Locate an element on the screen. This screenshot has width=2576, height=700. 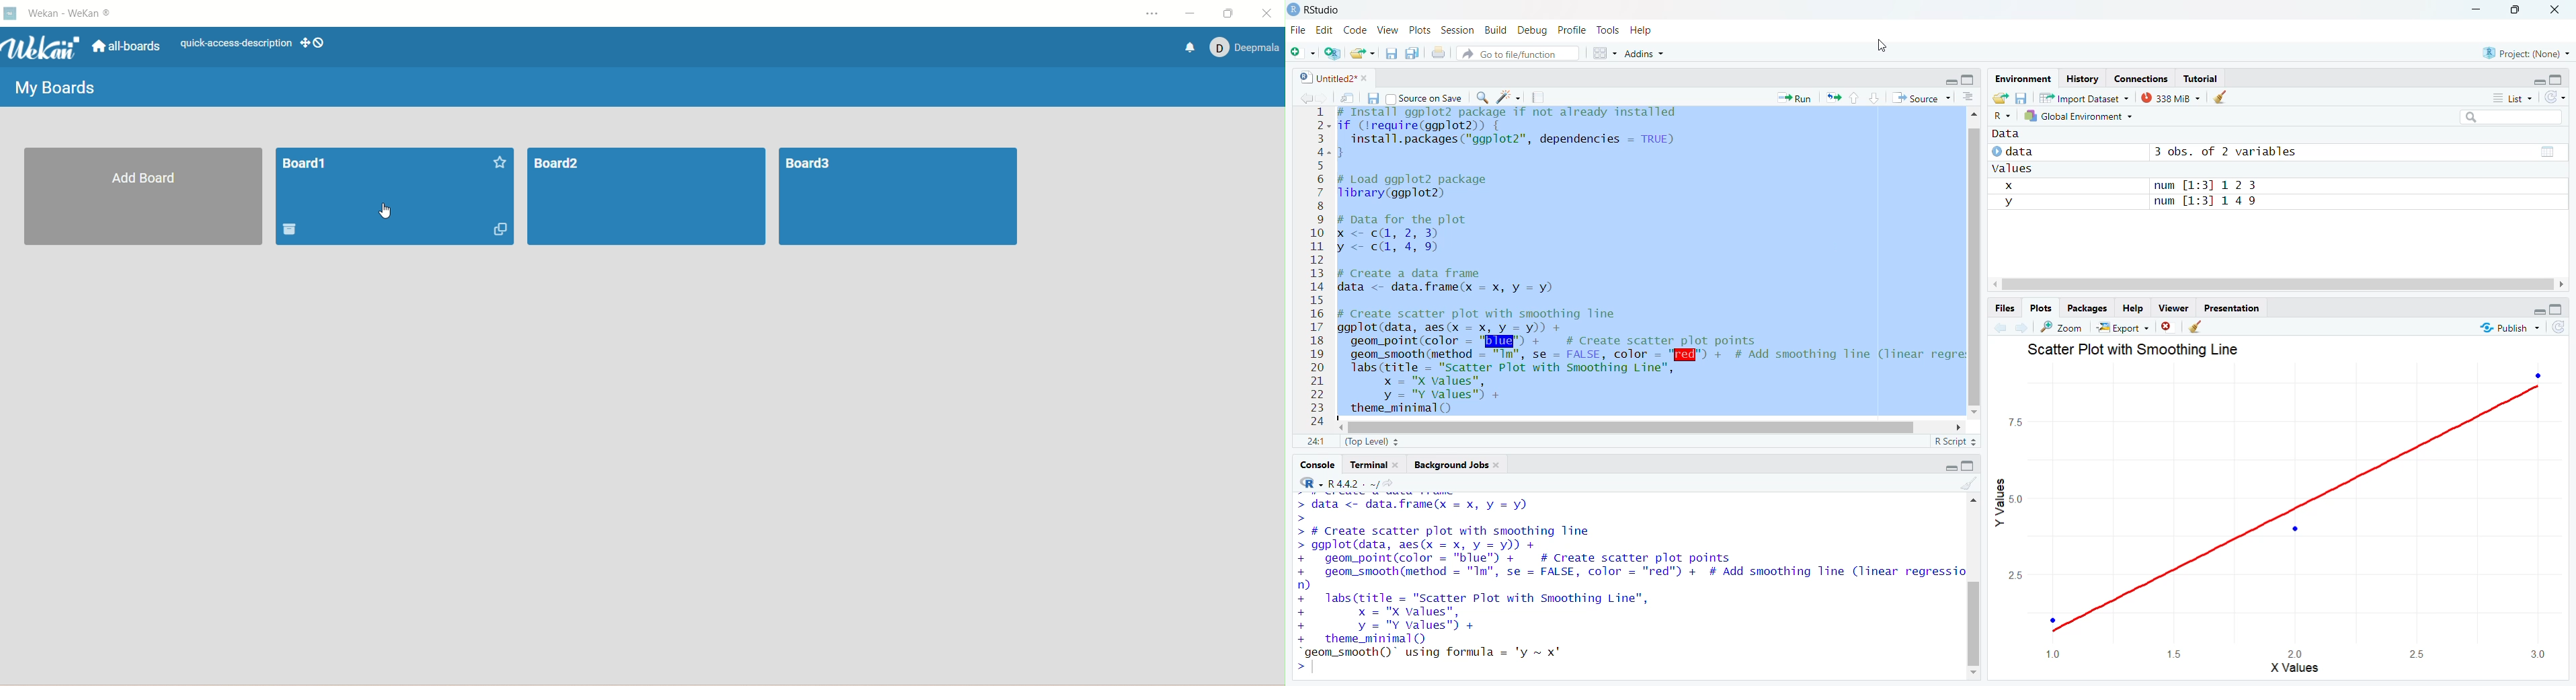
save is located at coordinates (2021, 98).